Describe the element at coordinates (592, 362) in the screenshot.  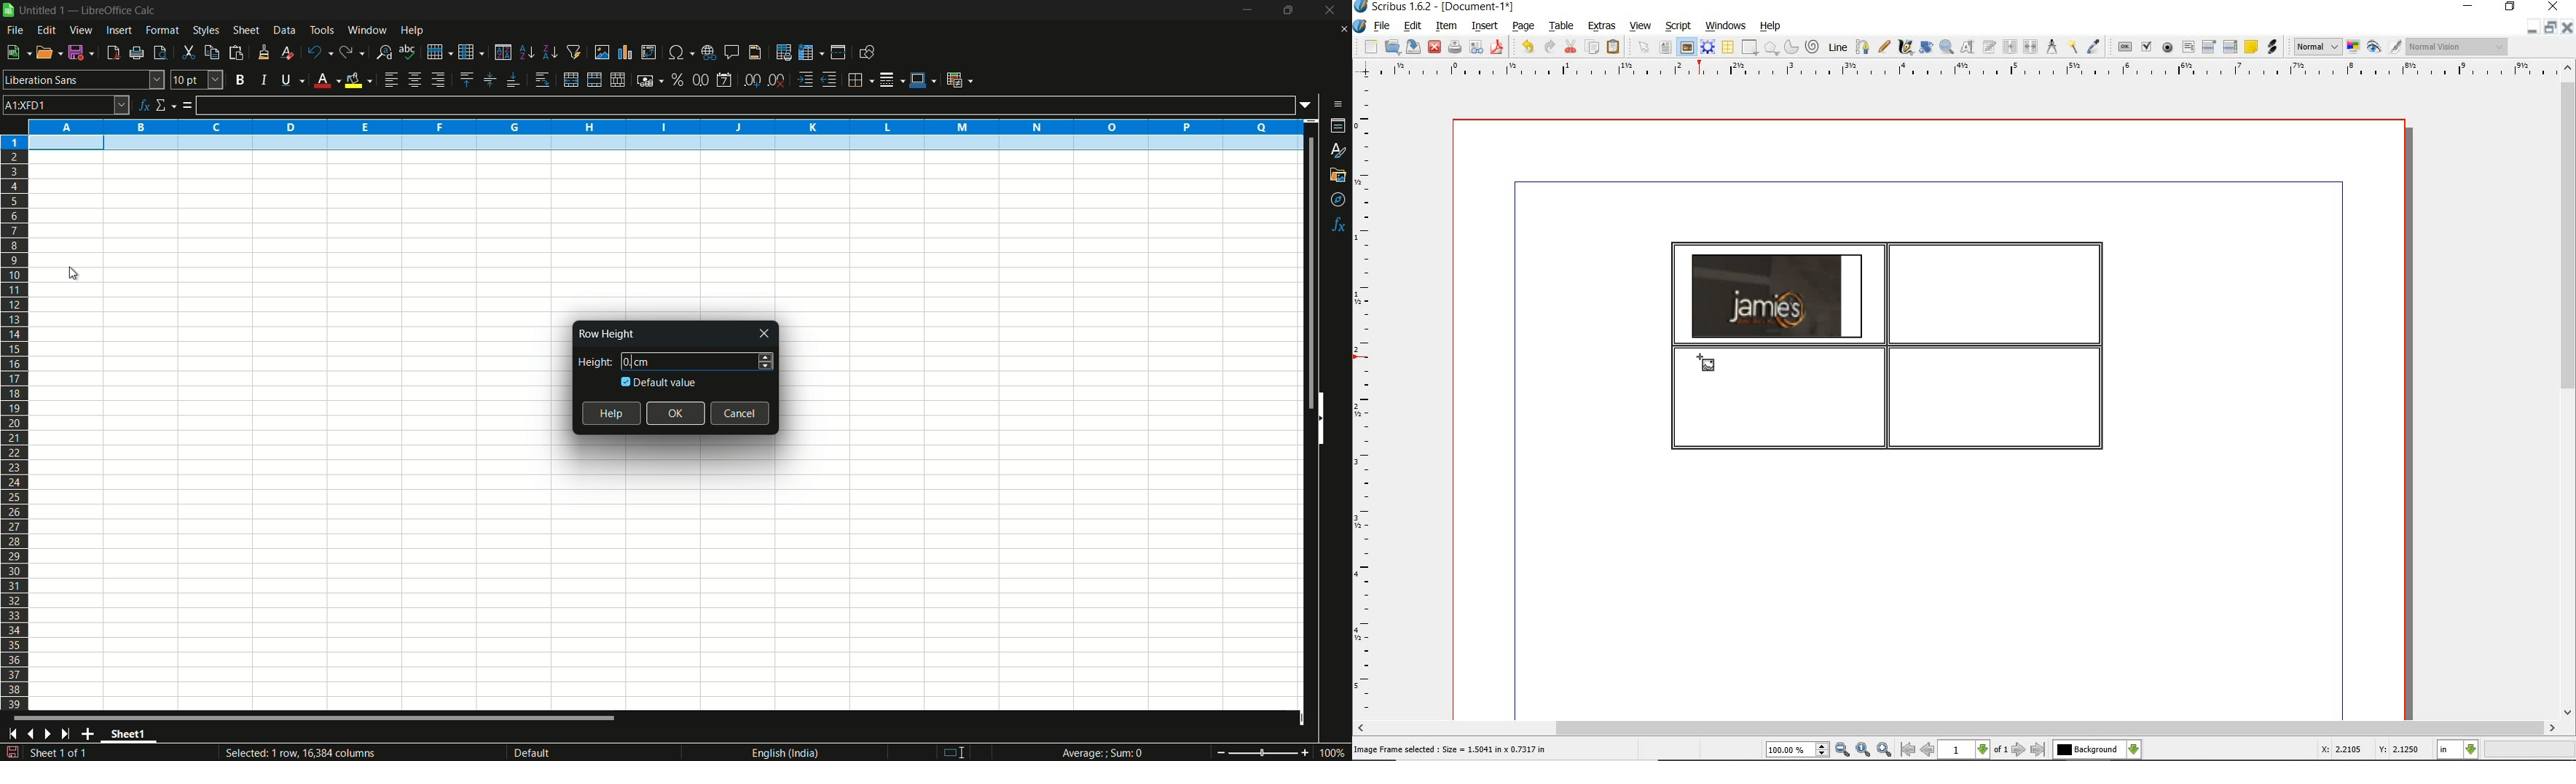
I see `height` at that location.